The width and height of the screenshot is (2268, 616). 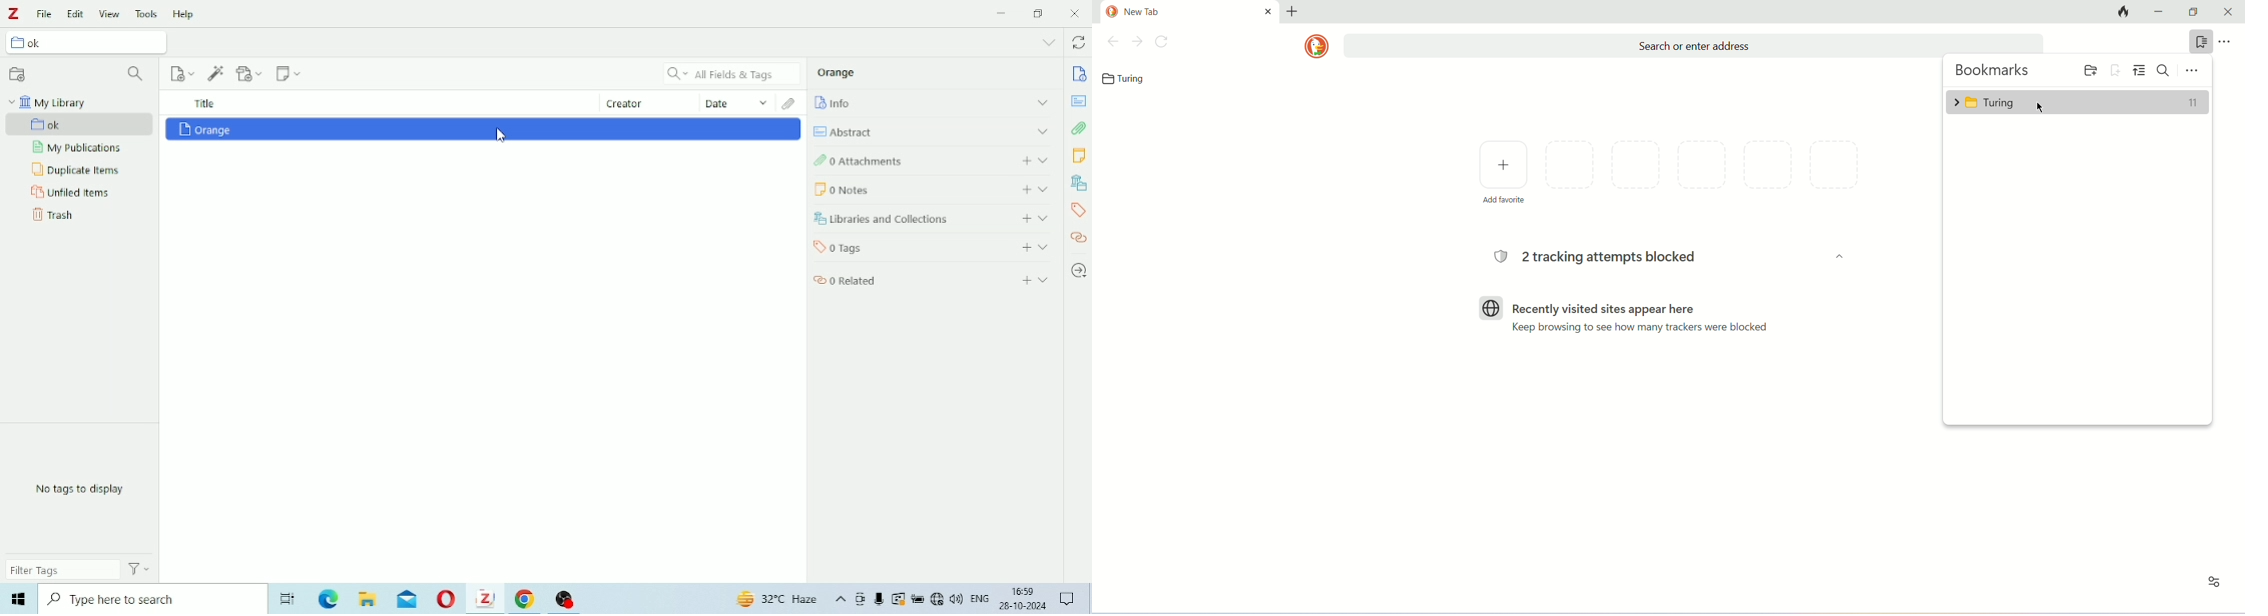 What do you see at coordinates (18, 75) in the screenshot?
I see `New Collection` at bounding box center [18, 75].